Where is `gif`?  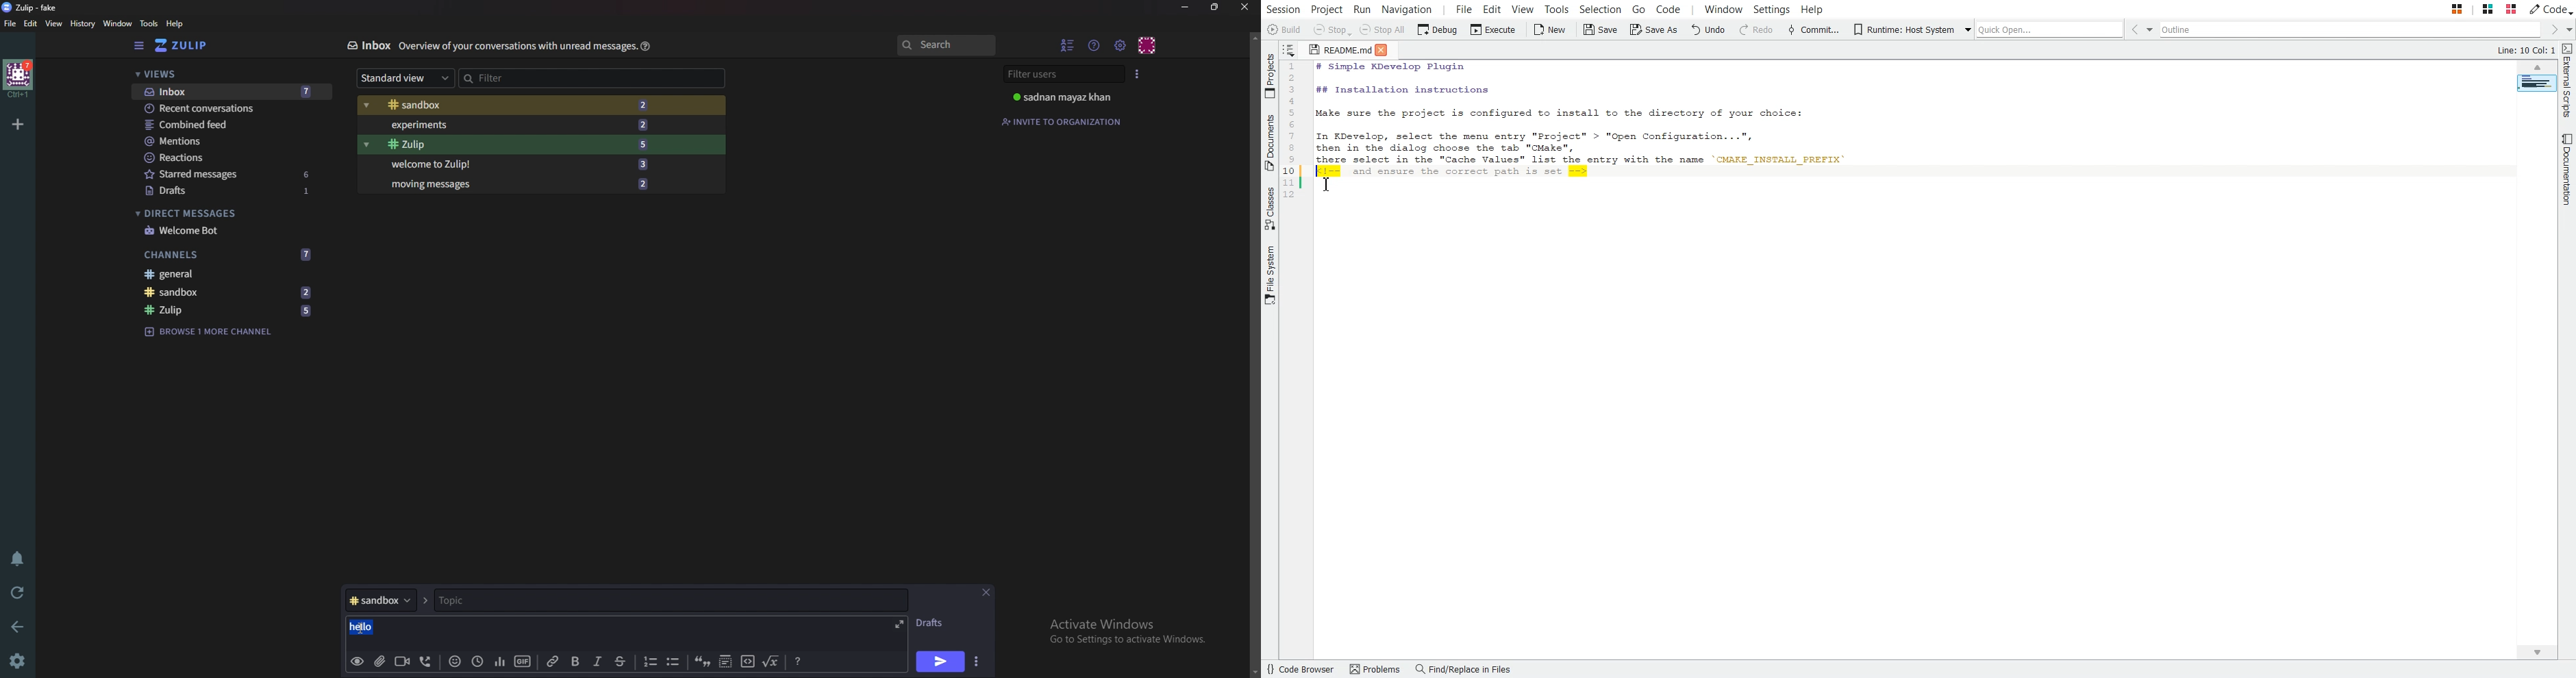
gif is located at coordinates (522, 660).